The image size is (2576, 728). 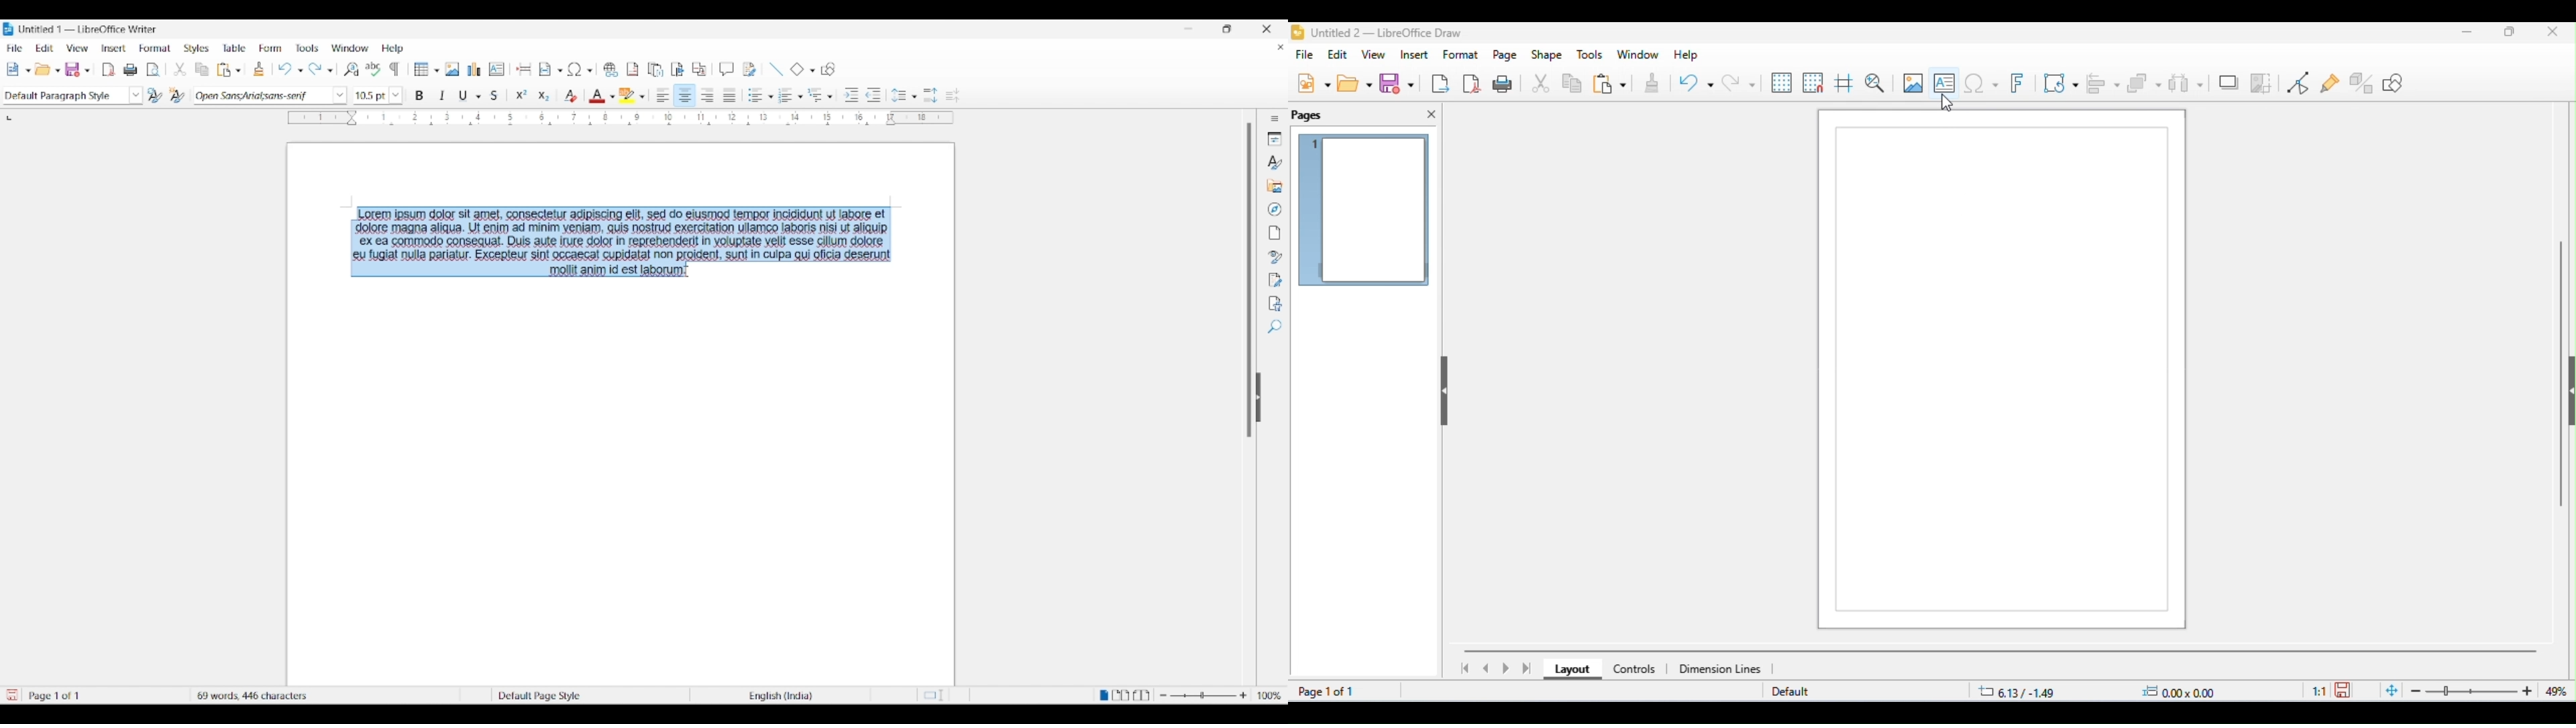 What do you see at coordinates (1399, 84) in the screenshot?
I see `save` at bounding box center [1399, 84].